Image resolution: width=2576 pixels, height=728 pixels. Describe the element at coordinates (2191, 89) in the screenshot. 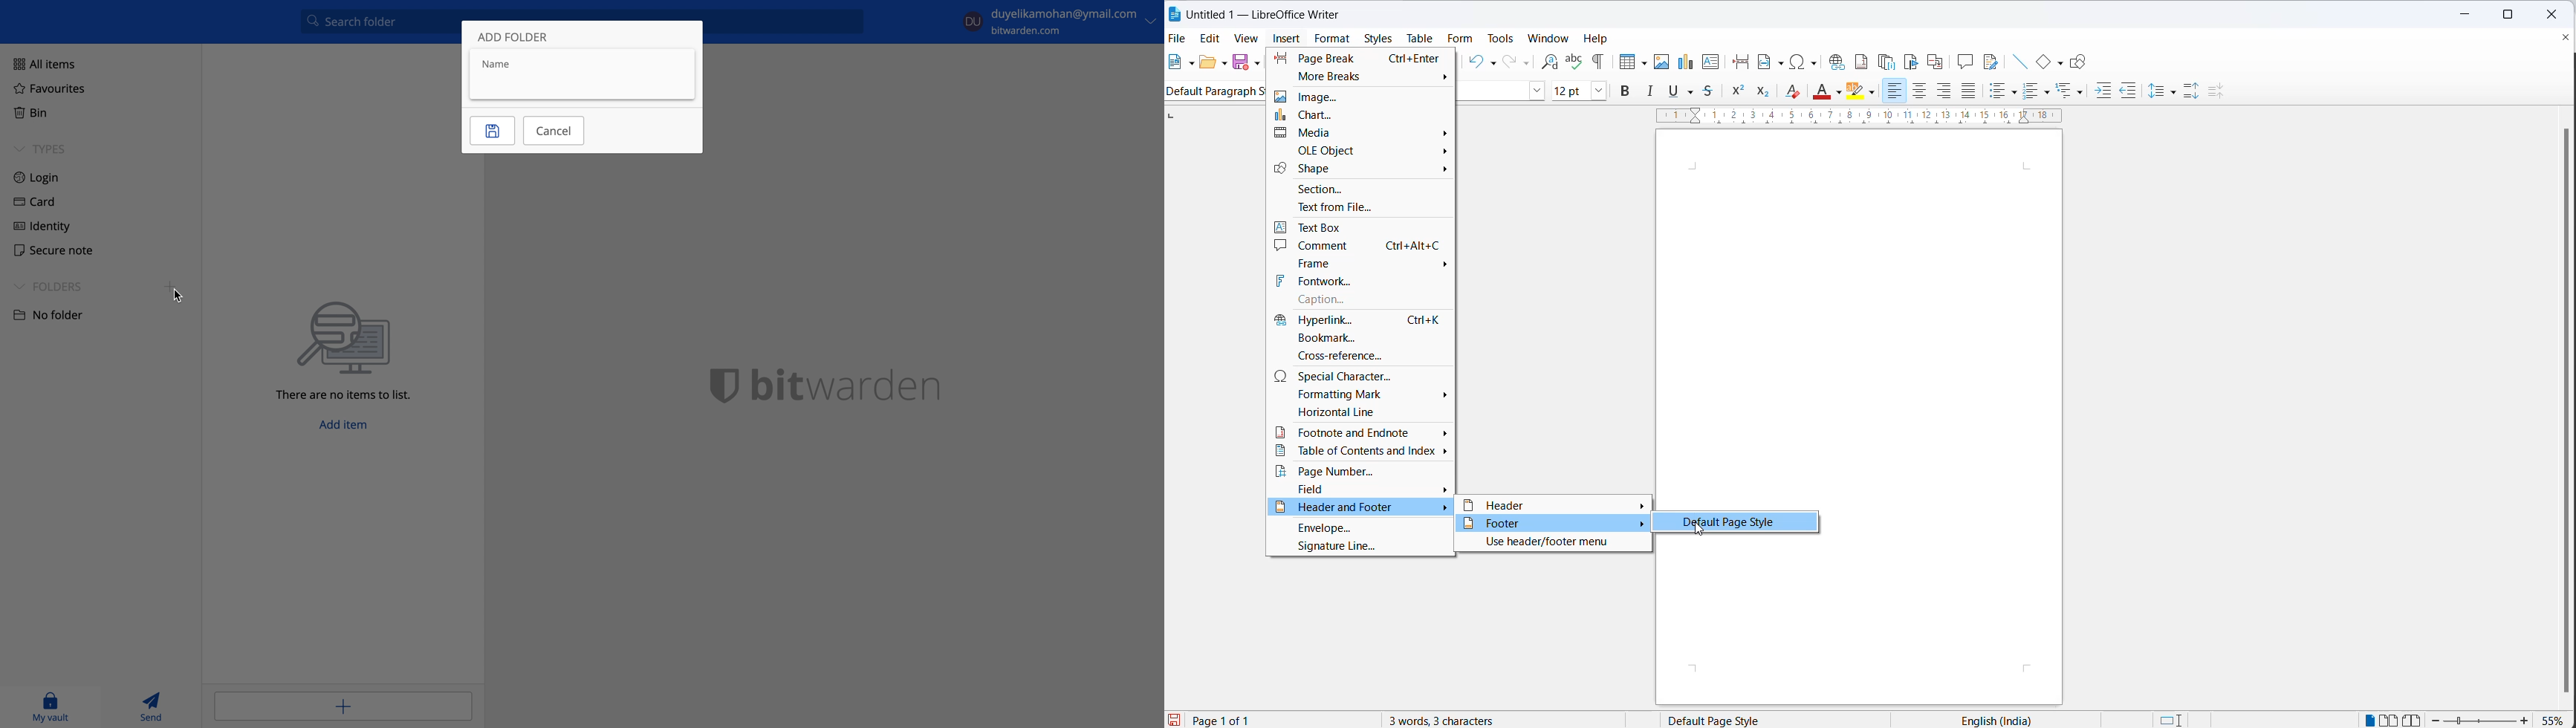

I see `increase paragraph space` at that location.